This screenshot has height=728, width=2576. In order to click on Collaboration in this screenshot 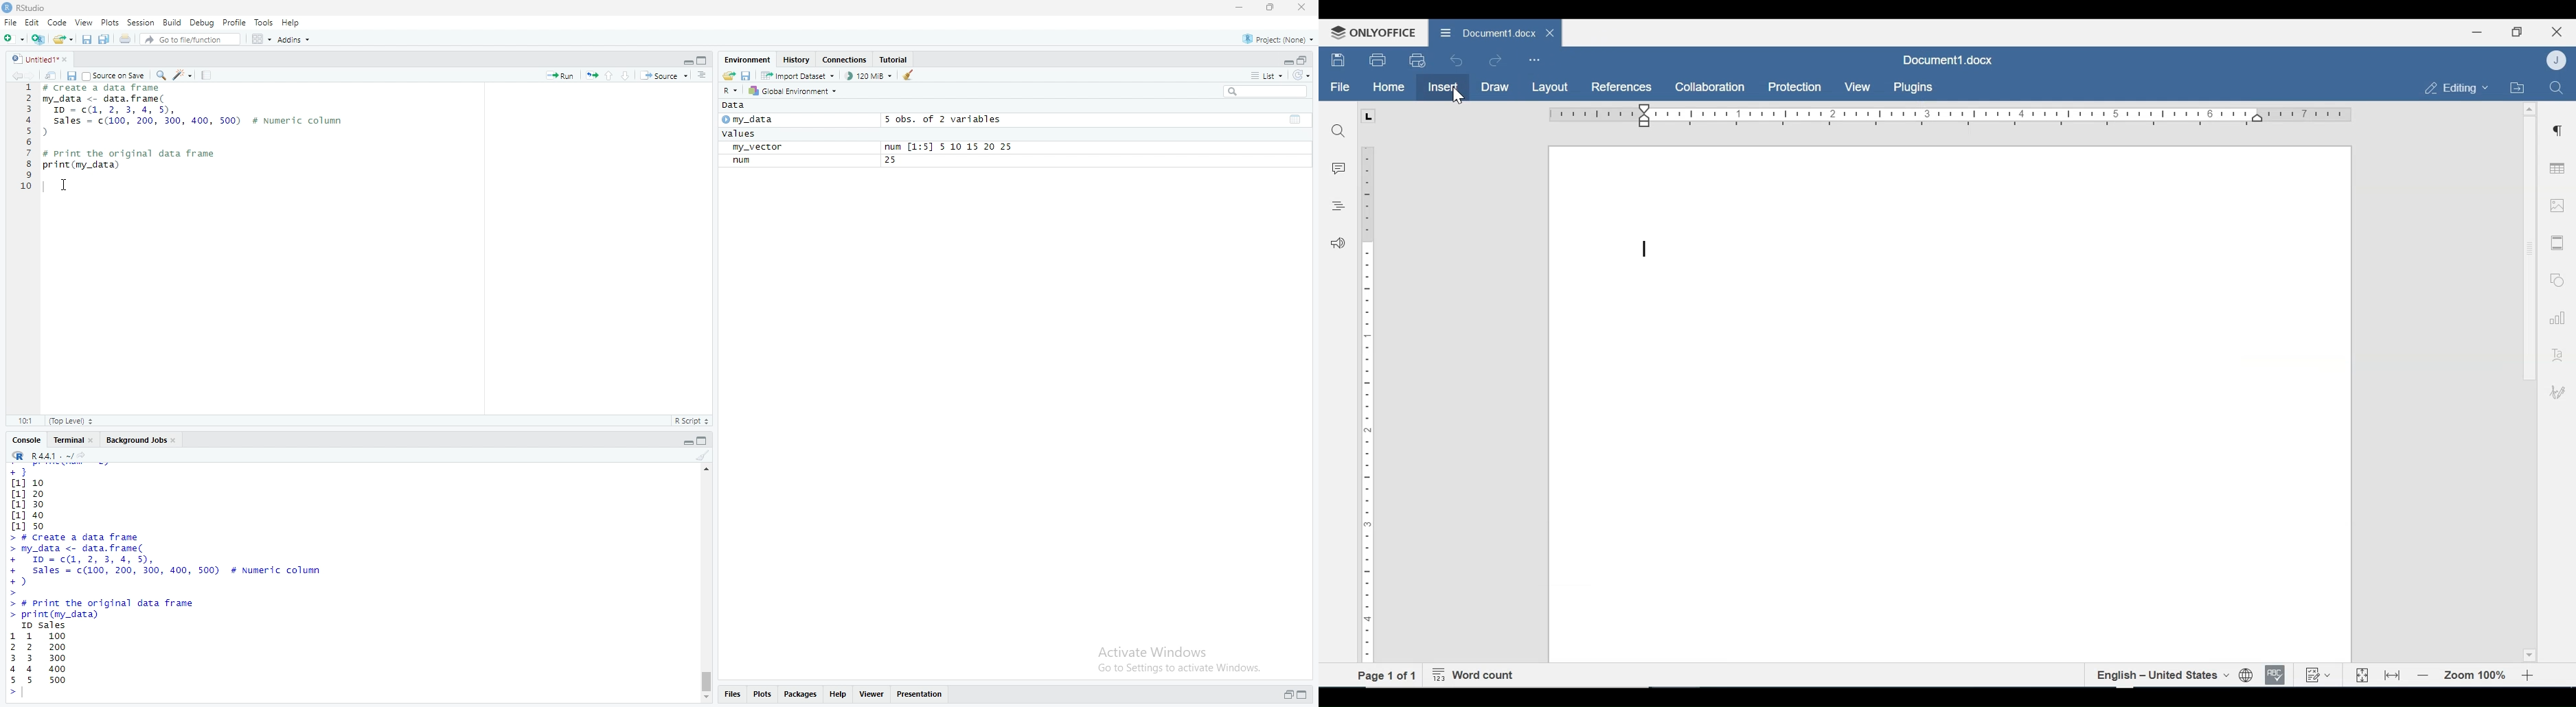, I will do `click(1711, 87)`.